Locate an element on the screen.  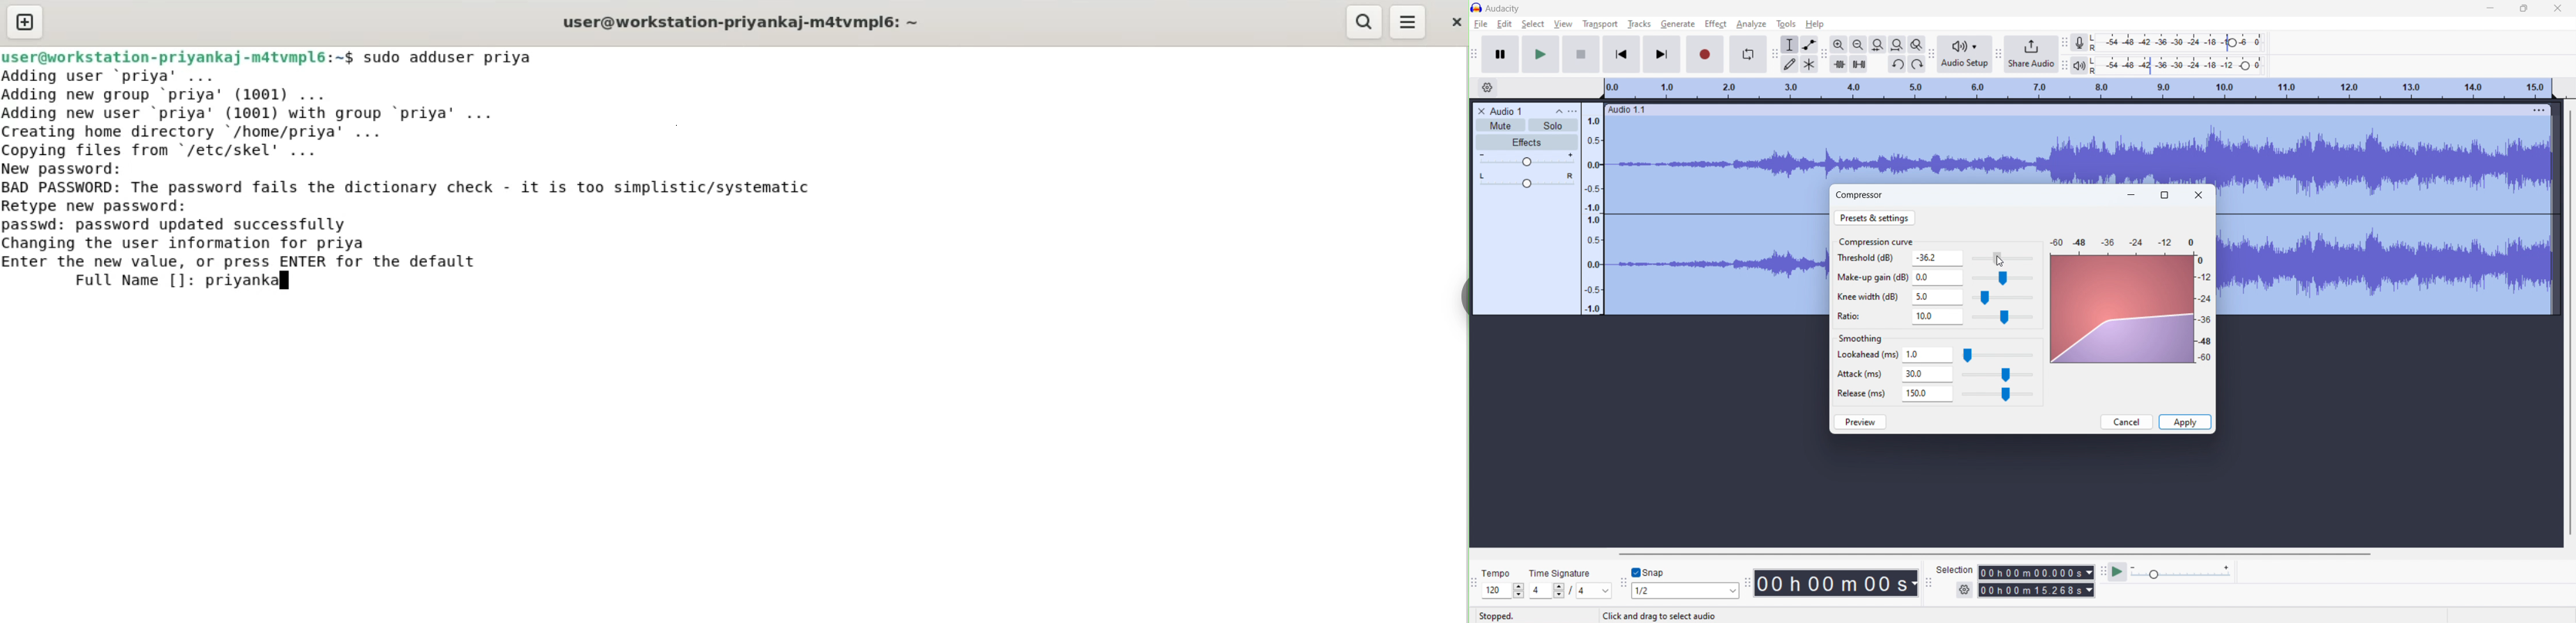
envelop tool is located at coordinates (1809, 44).